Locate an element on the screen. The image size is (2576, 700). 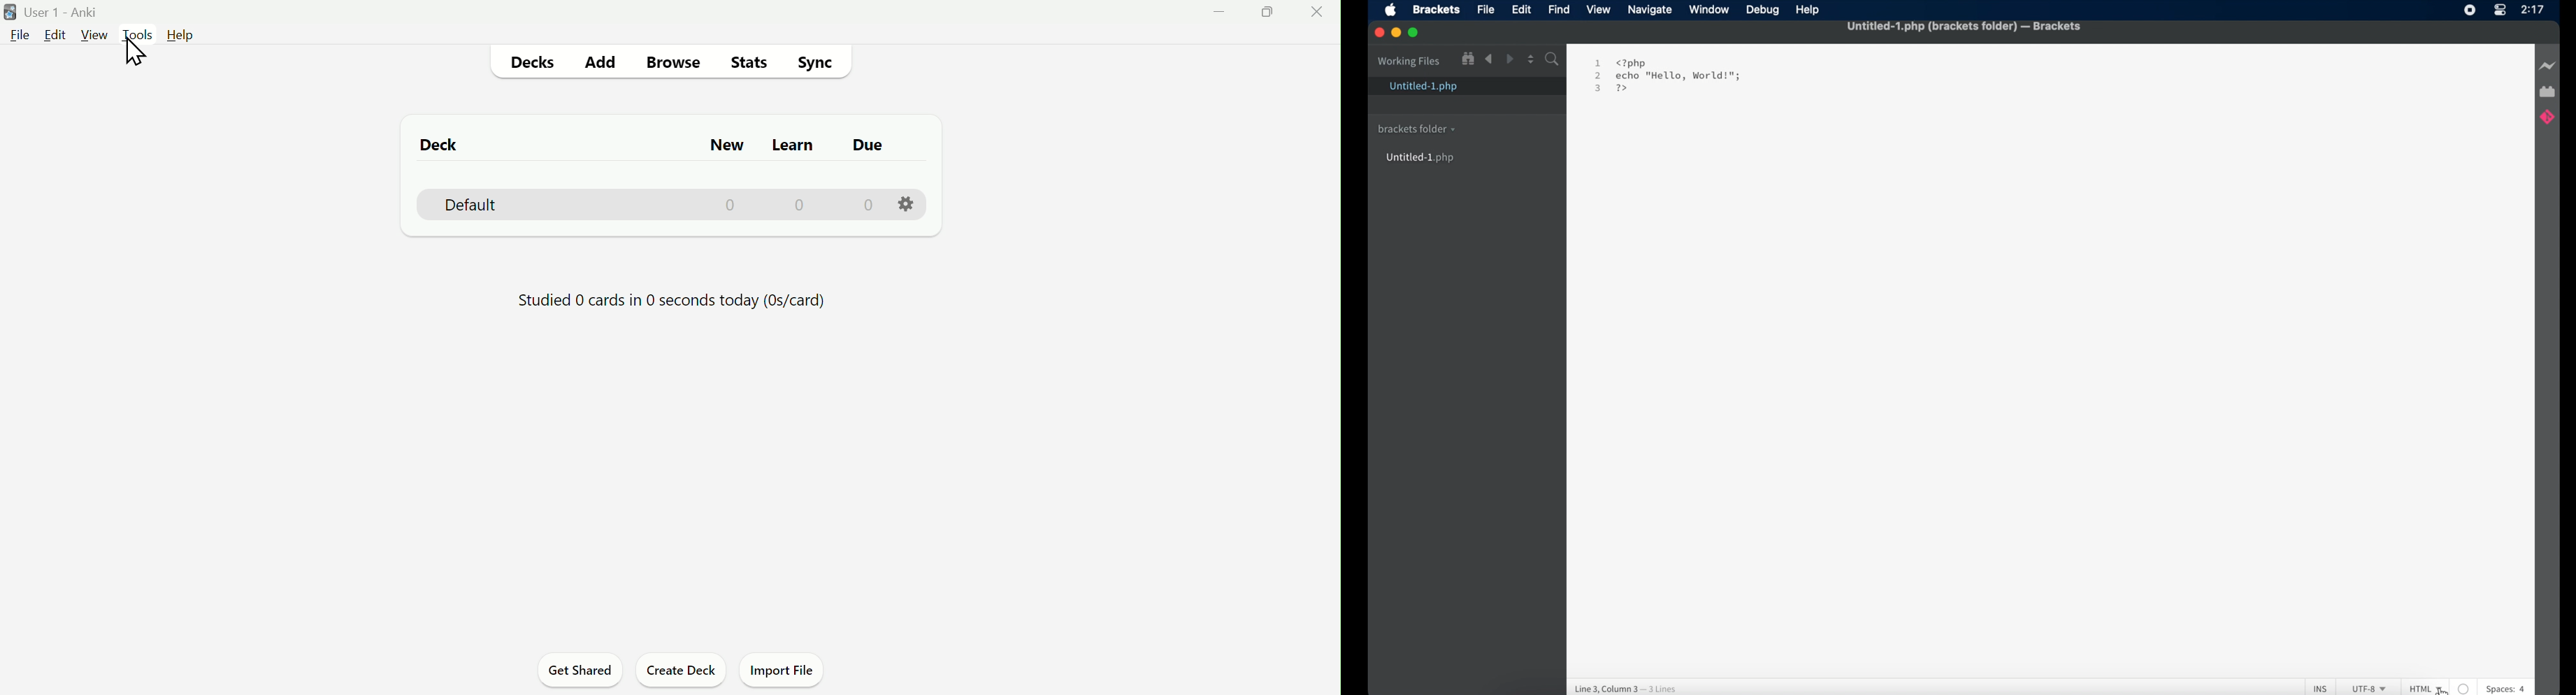
no linter available for the text is located at coordinates (2465, 687).